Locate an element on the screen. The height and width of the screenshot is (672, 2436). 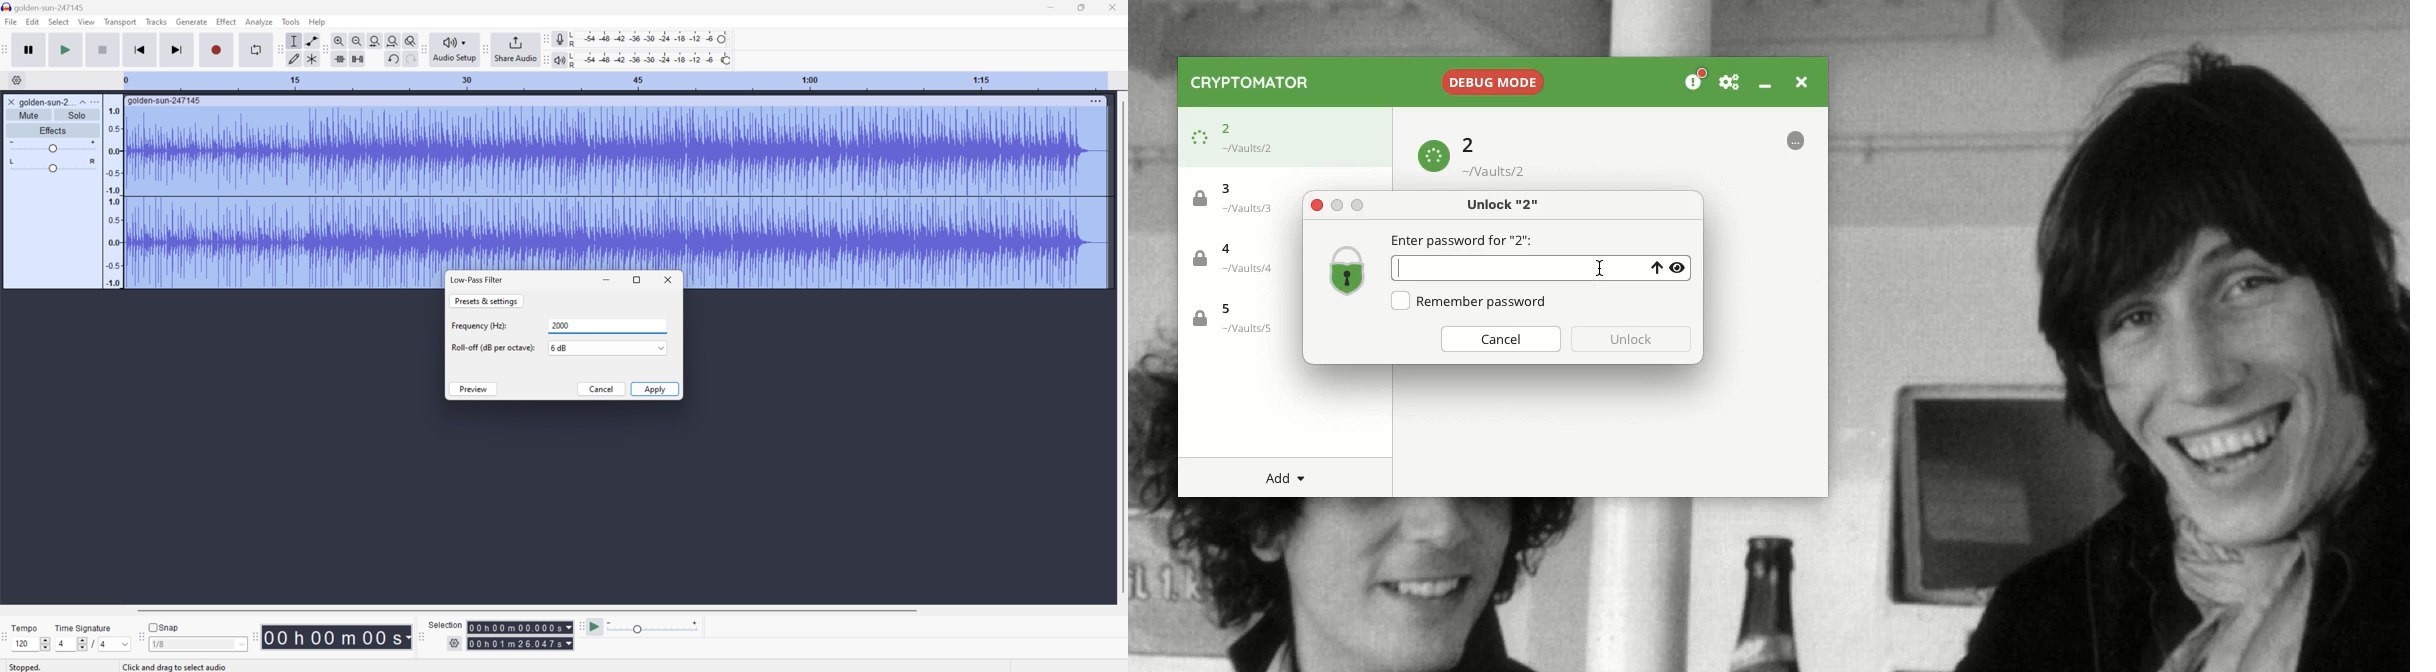
Vault 2 is located at coordinates (1503, 157).